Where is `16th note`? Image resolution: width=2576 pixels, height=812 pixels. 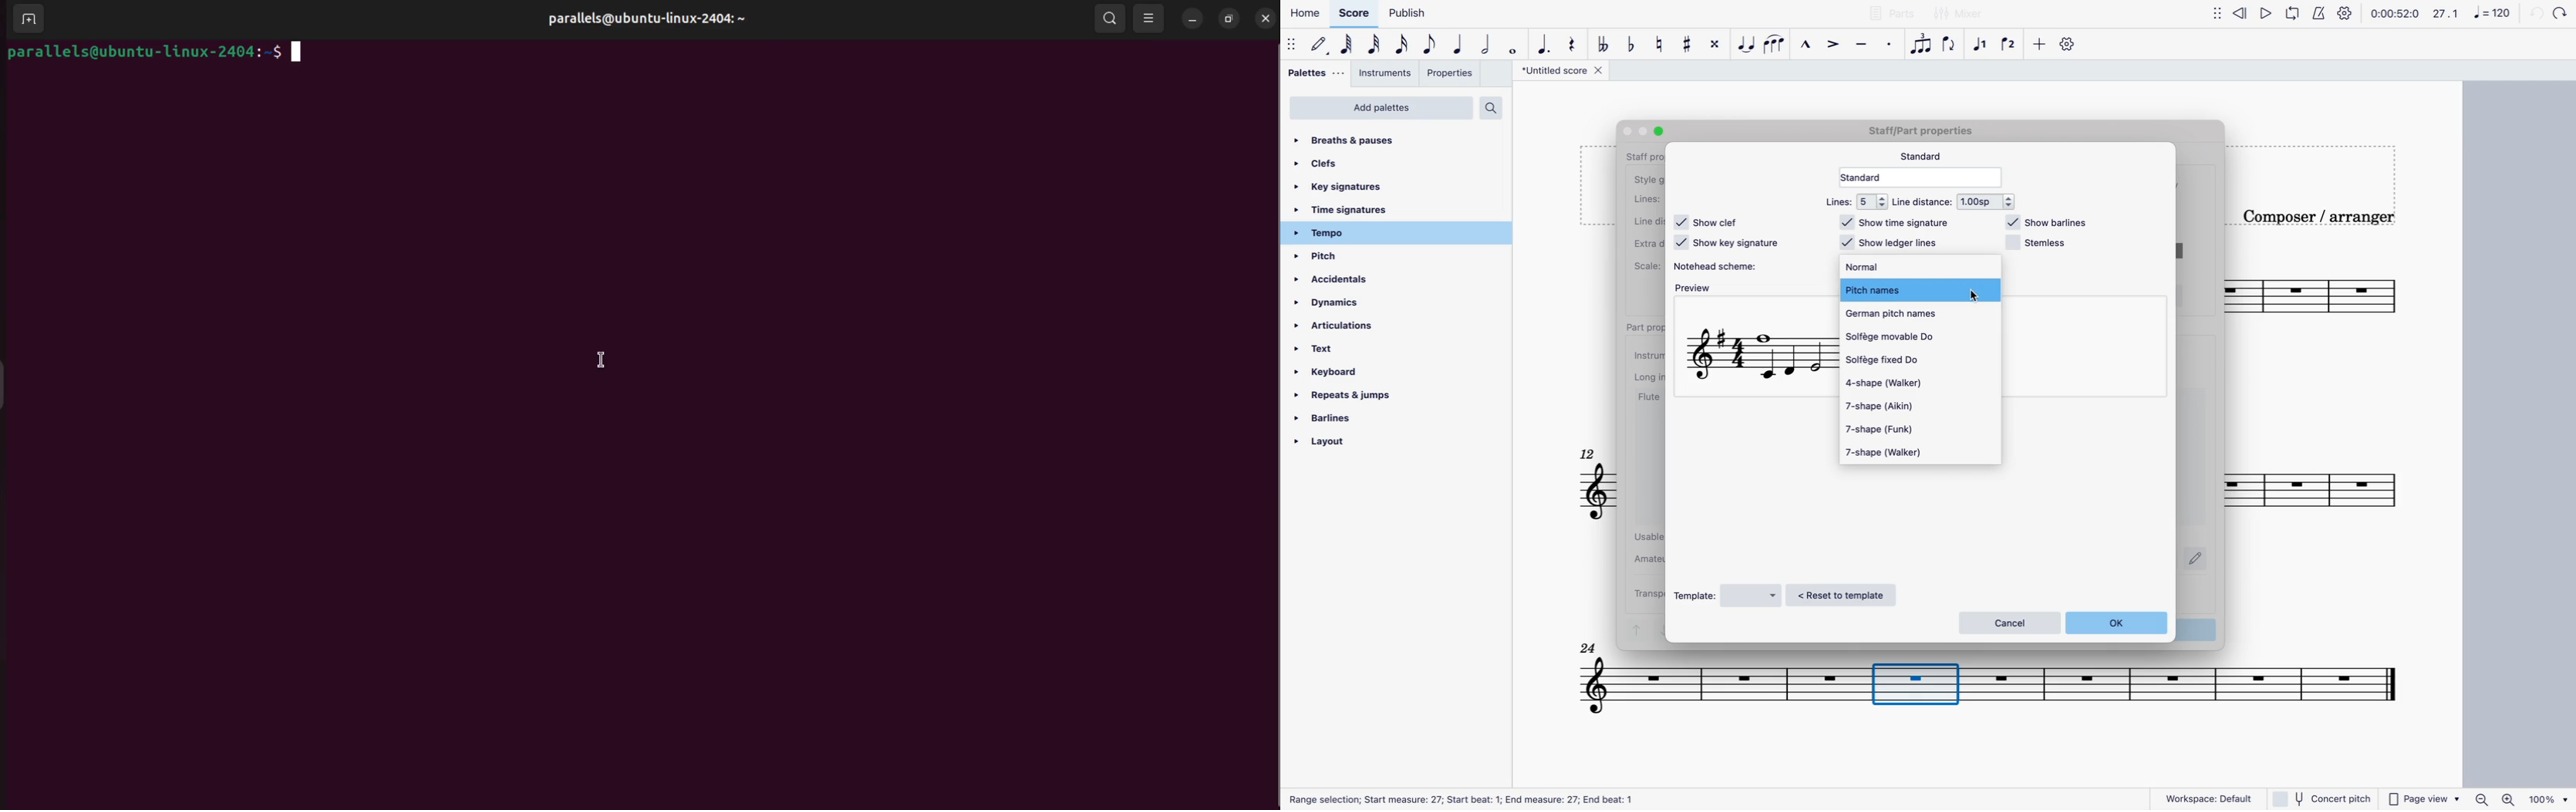 16th note is located at coordinates (1402, 45).